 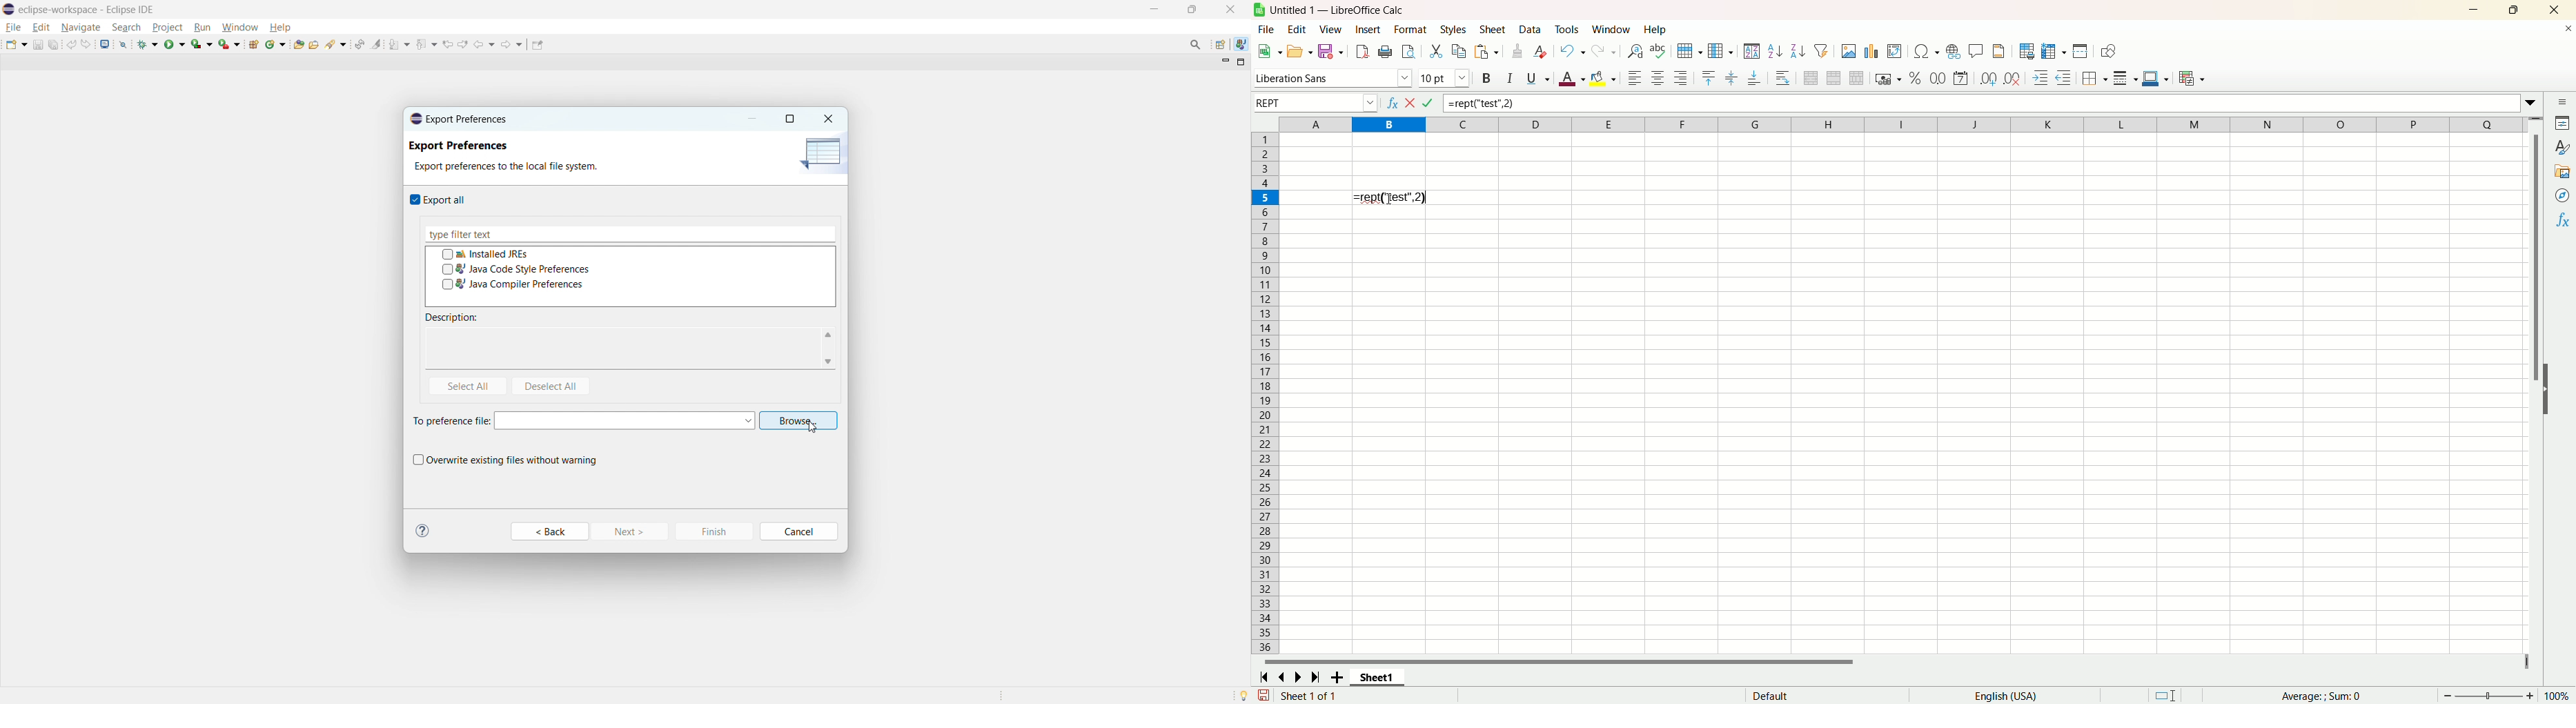 I want to click on redo, so click(x=1604, y=51).